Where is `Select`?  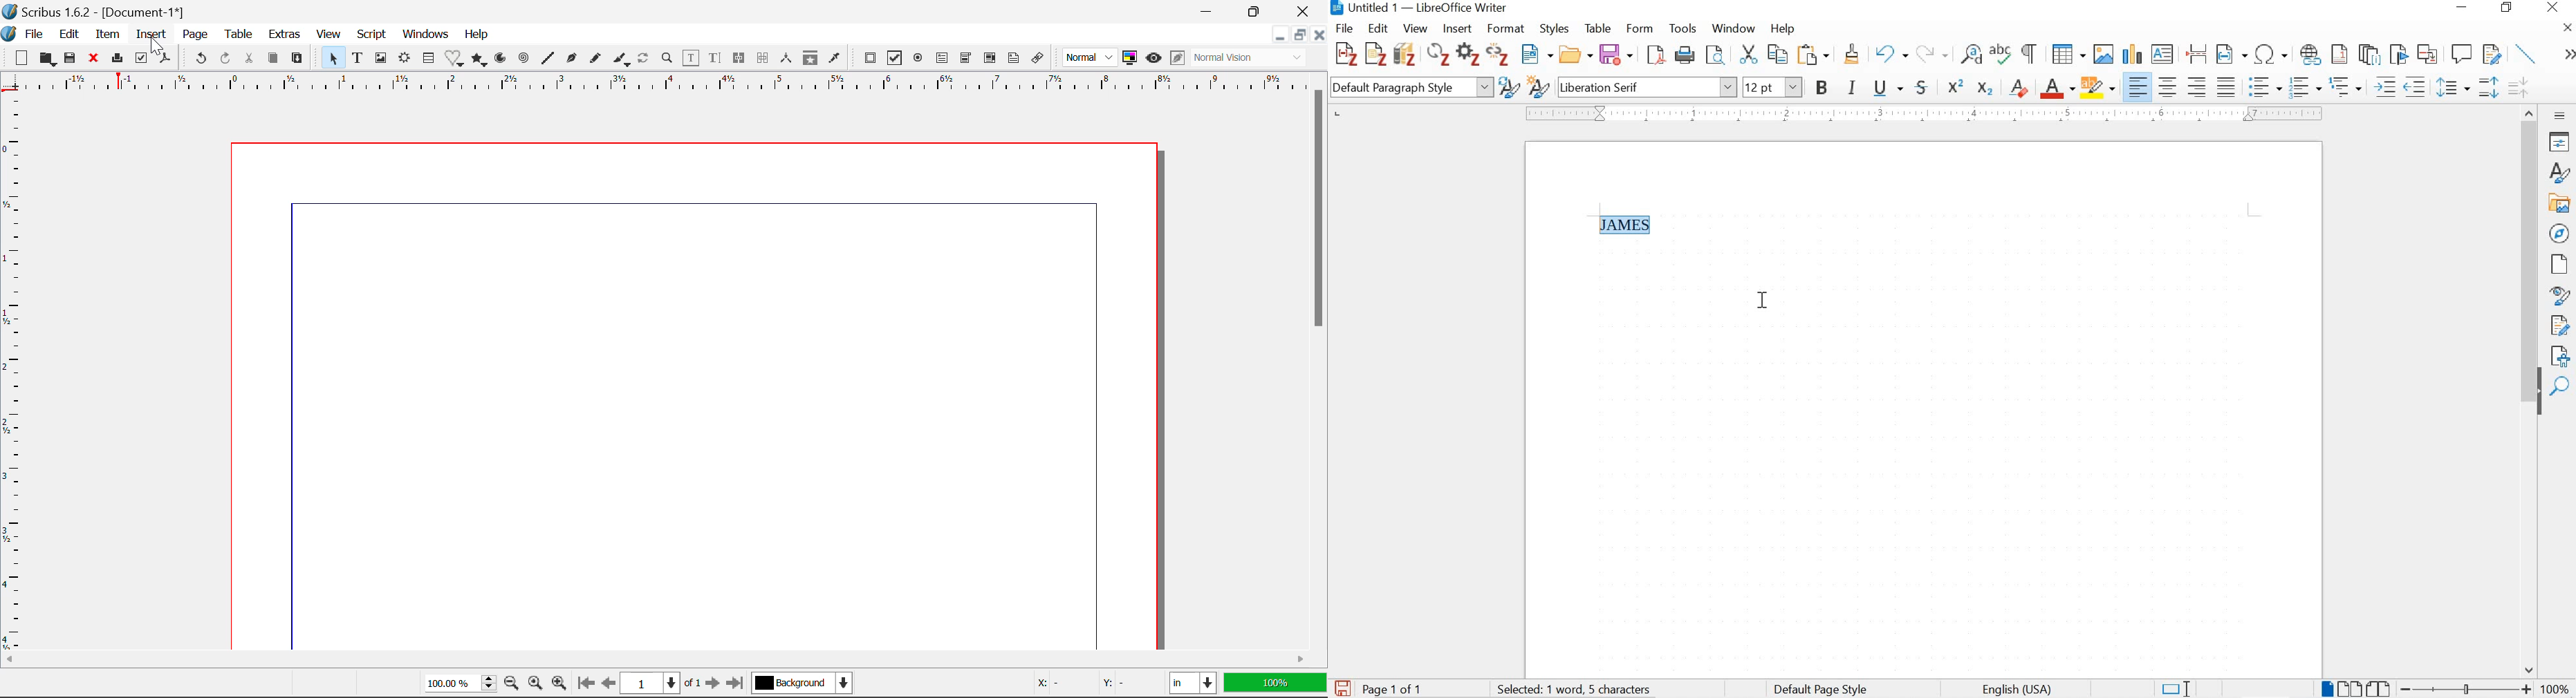 Select is located at coordinates (333, 58).